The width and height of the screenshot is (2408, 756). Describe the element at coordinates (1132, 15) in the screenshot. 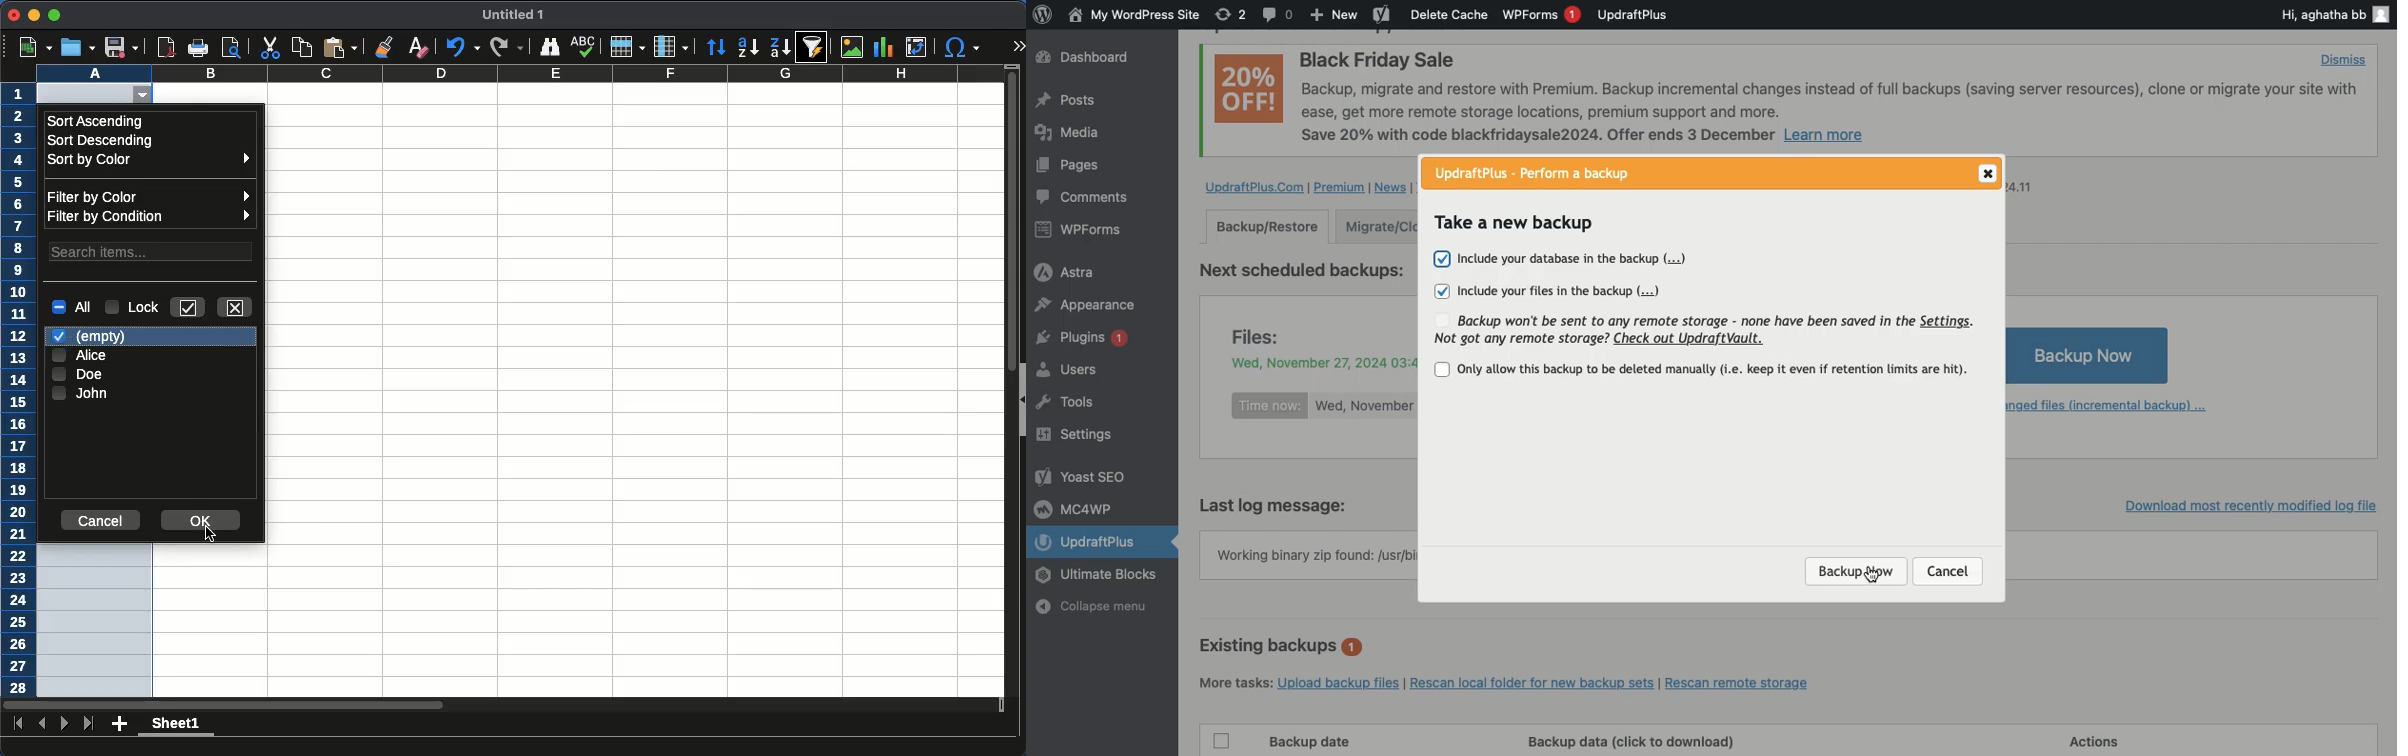

I see `WordPress Site` at that location.